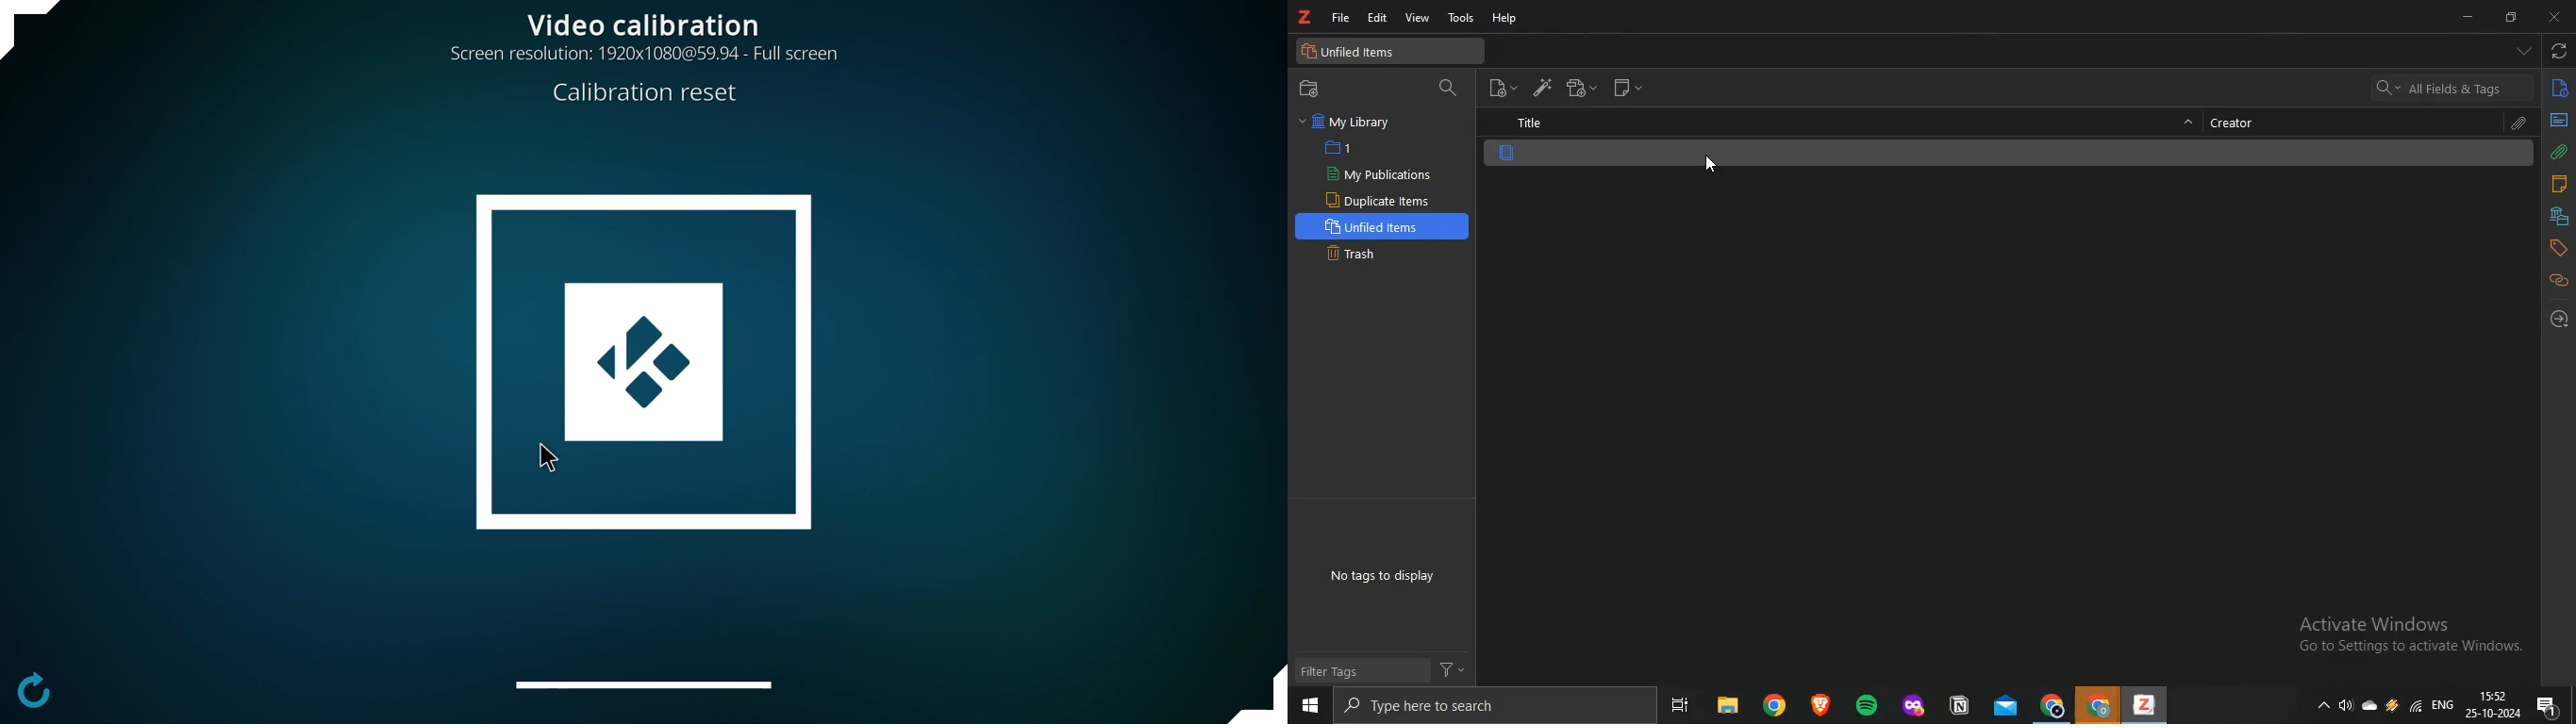 This screenshot has width=2576, height=728. I want to click on adjust, so click(45, 30).